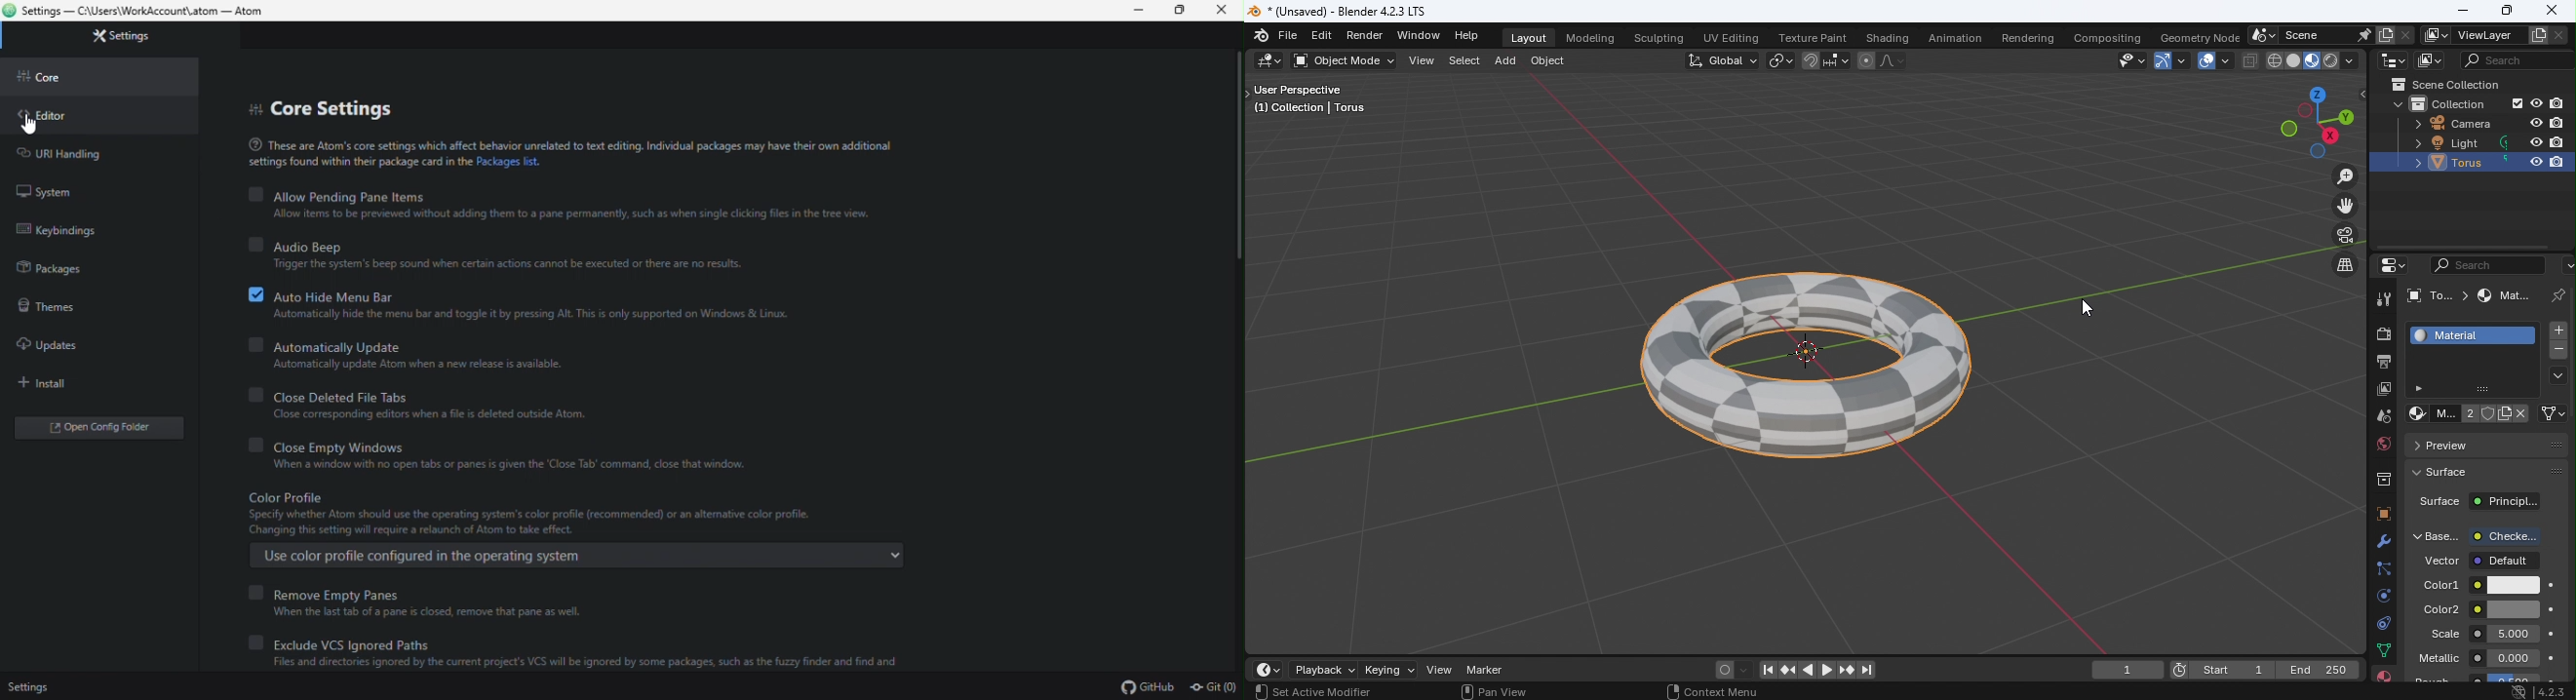 Image resolution: width=2576 pixels, height=700 pixels. Describe the element at coordinates (2550, 611) in the screenshot. I see `Animate property` at that location.